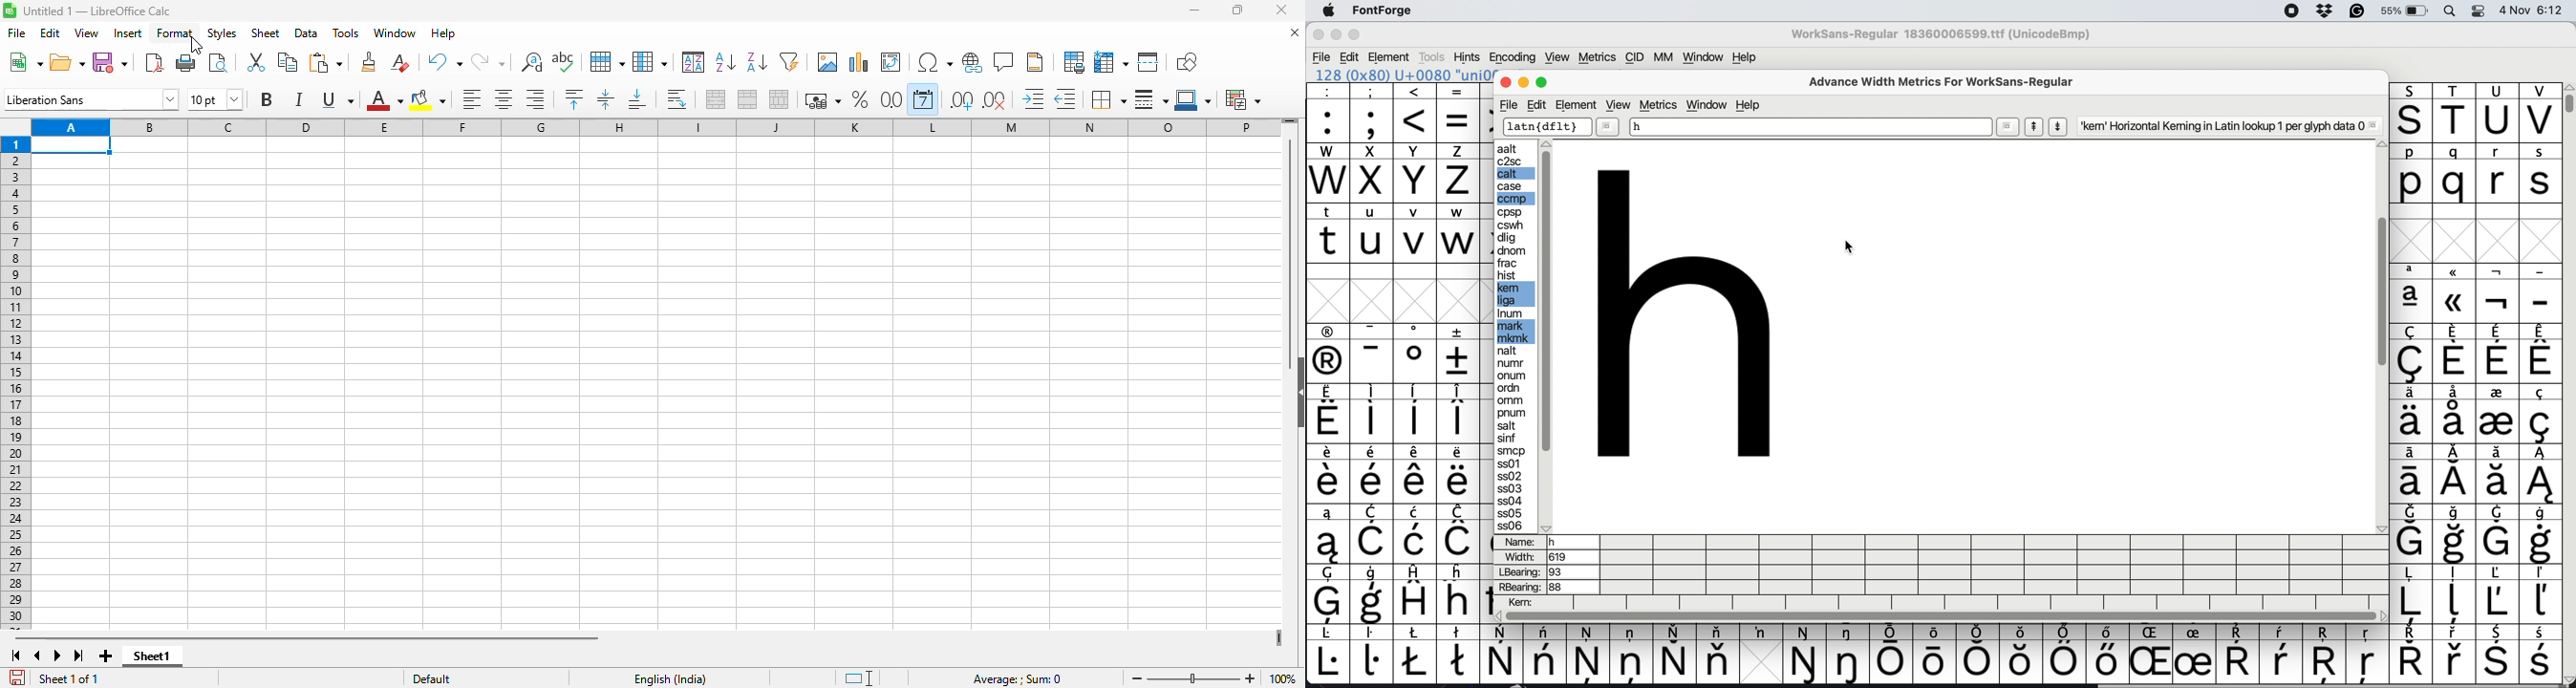 The image size is (2576, 700). What do you see at coordinates (326, 62) in the screenshot?
I see `paste` at bounding box center [326, 62].